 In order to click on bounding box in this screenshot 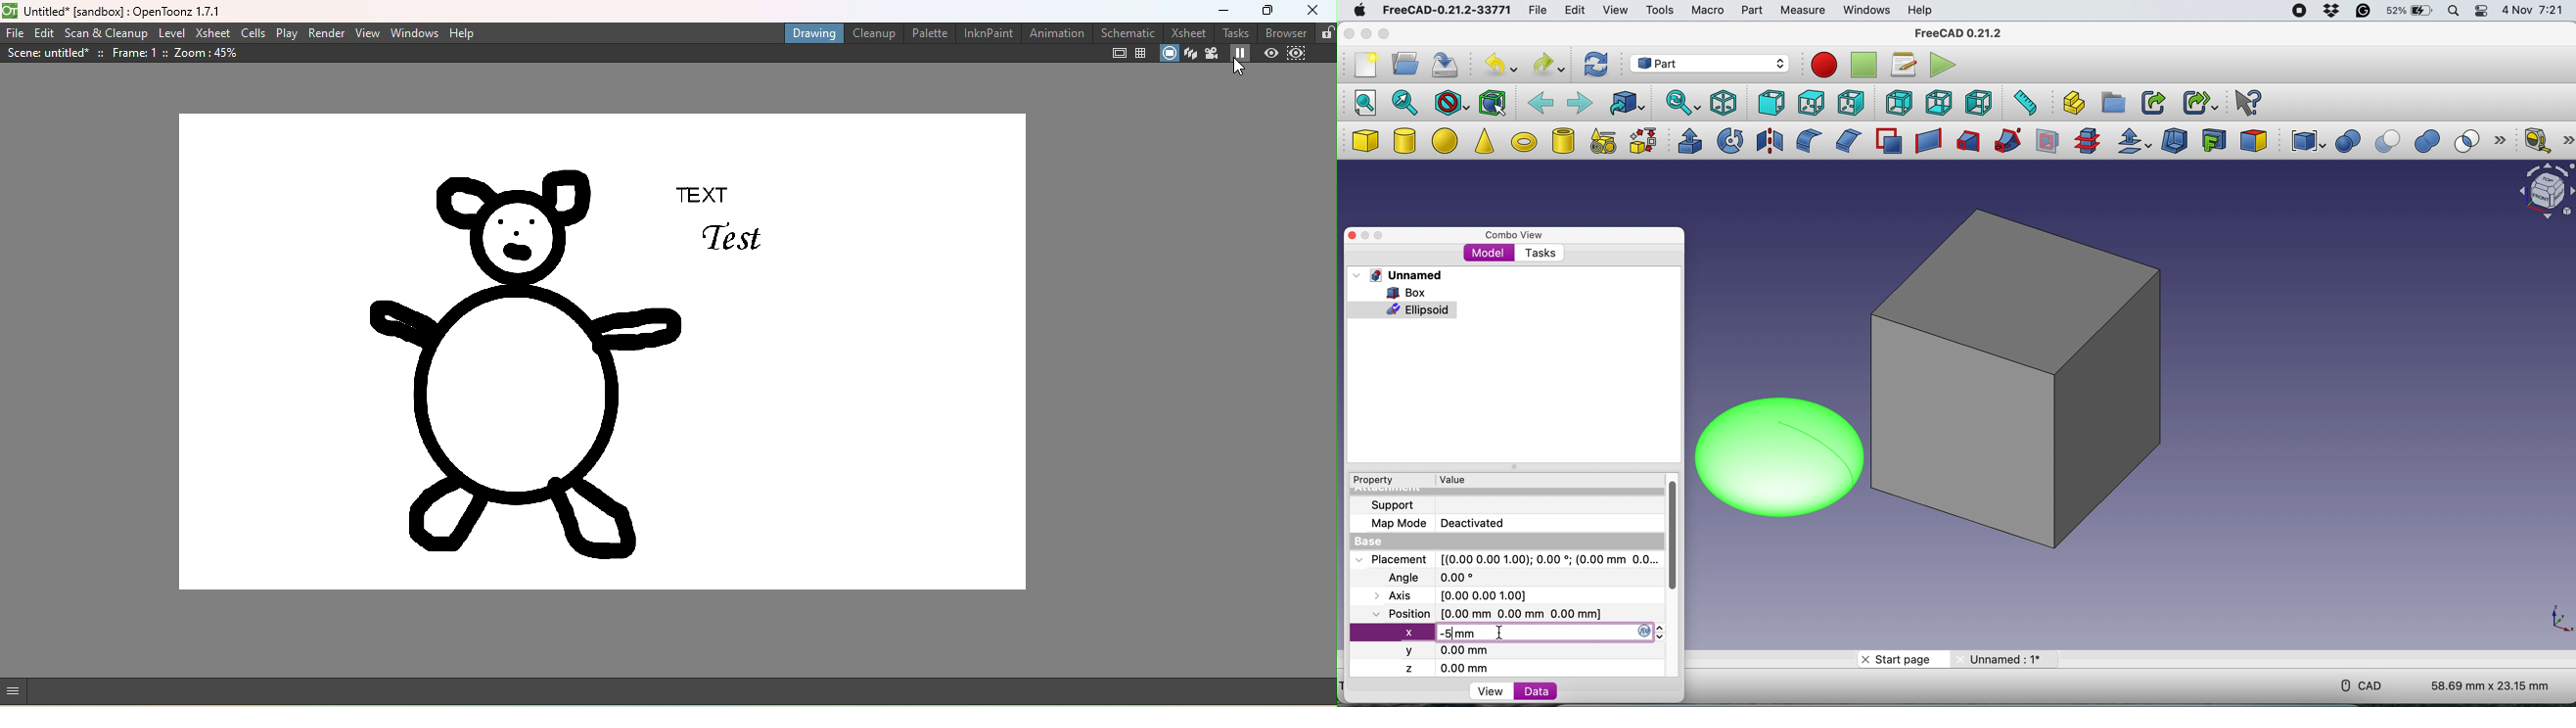, I will do `click(1493, 102)`.